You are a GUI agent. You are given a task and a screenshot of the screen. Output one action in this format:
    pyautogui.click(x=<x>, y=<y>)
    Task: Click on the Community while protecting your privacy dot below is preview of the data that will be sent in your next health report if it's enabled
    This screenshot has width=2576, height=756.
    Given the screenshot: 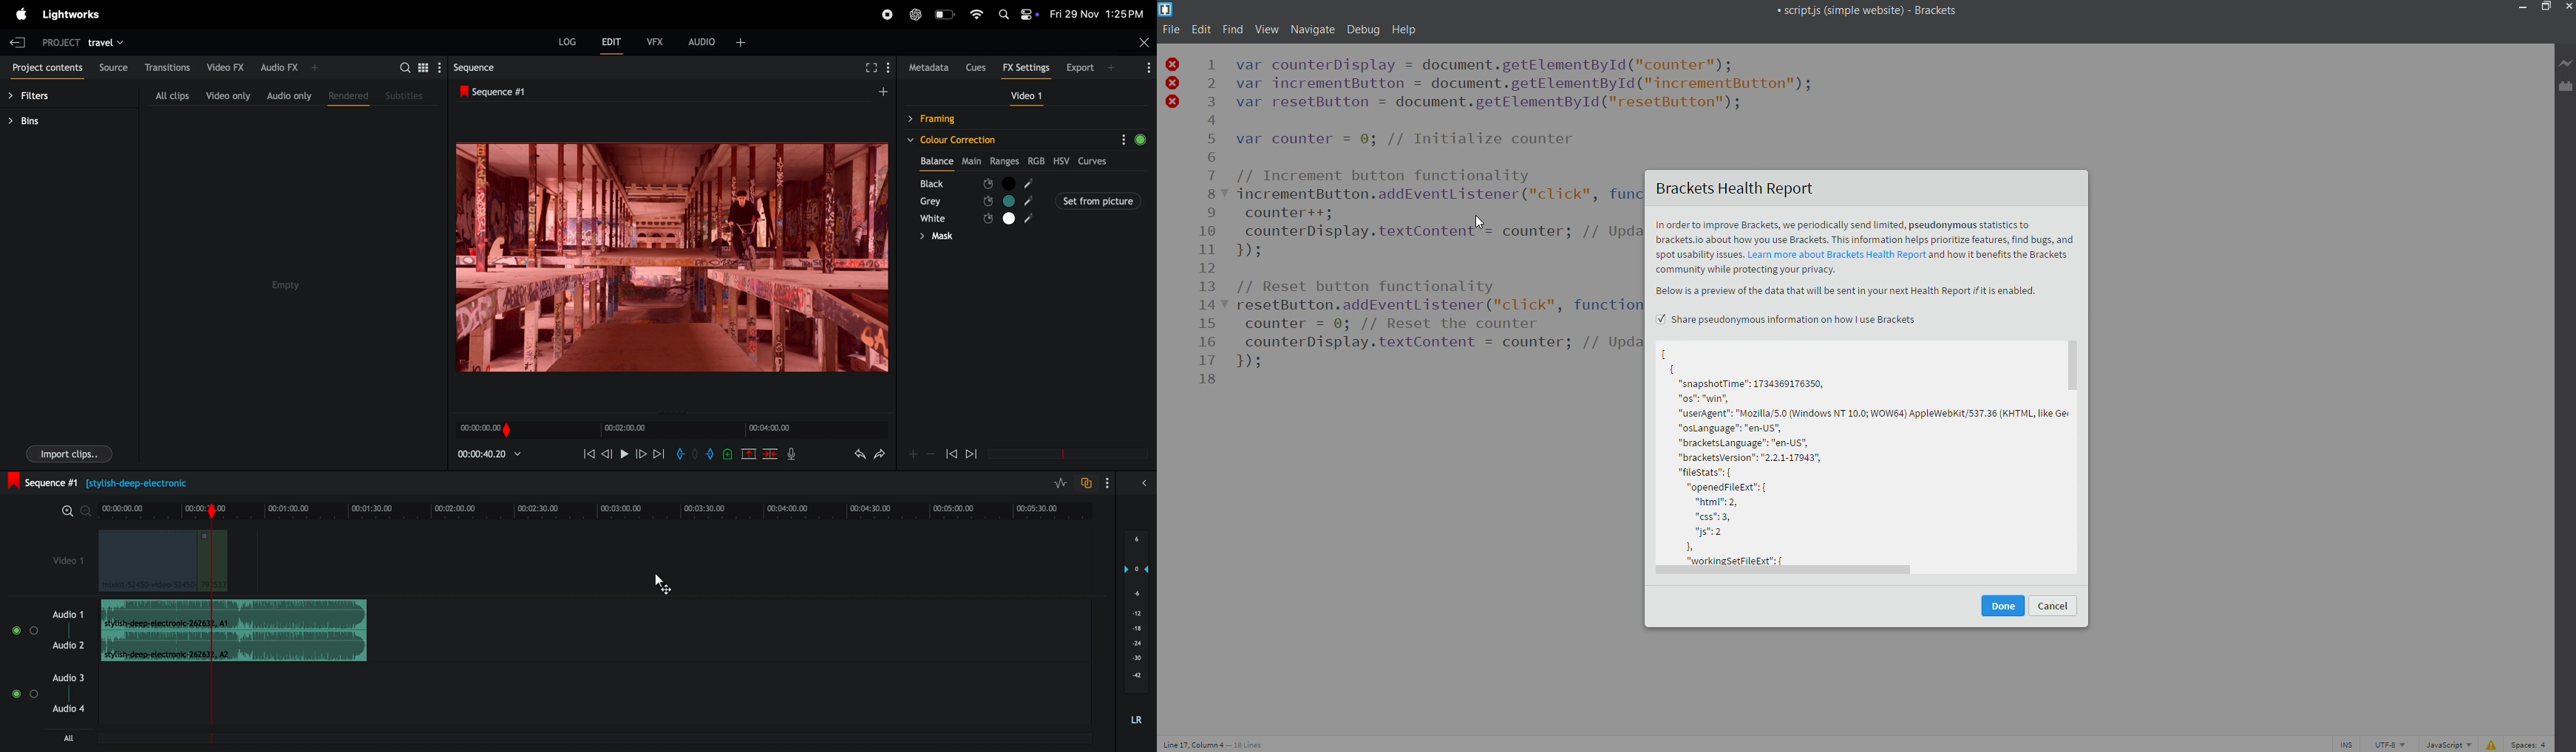 What is the action you would take?
    pyautogui.click(x=1868, y=281)
    